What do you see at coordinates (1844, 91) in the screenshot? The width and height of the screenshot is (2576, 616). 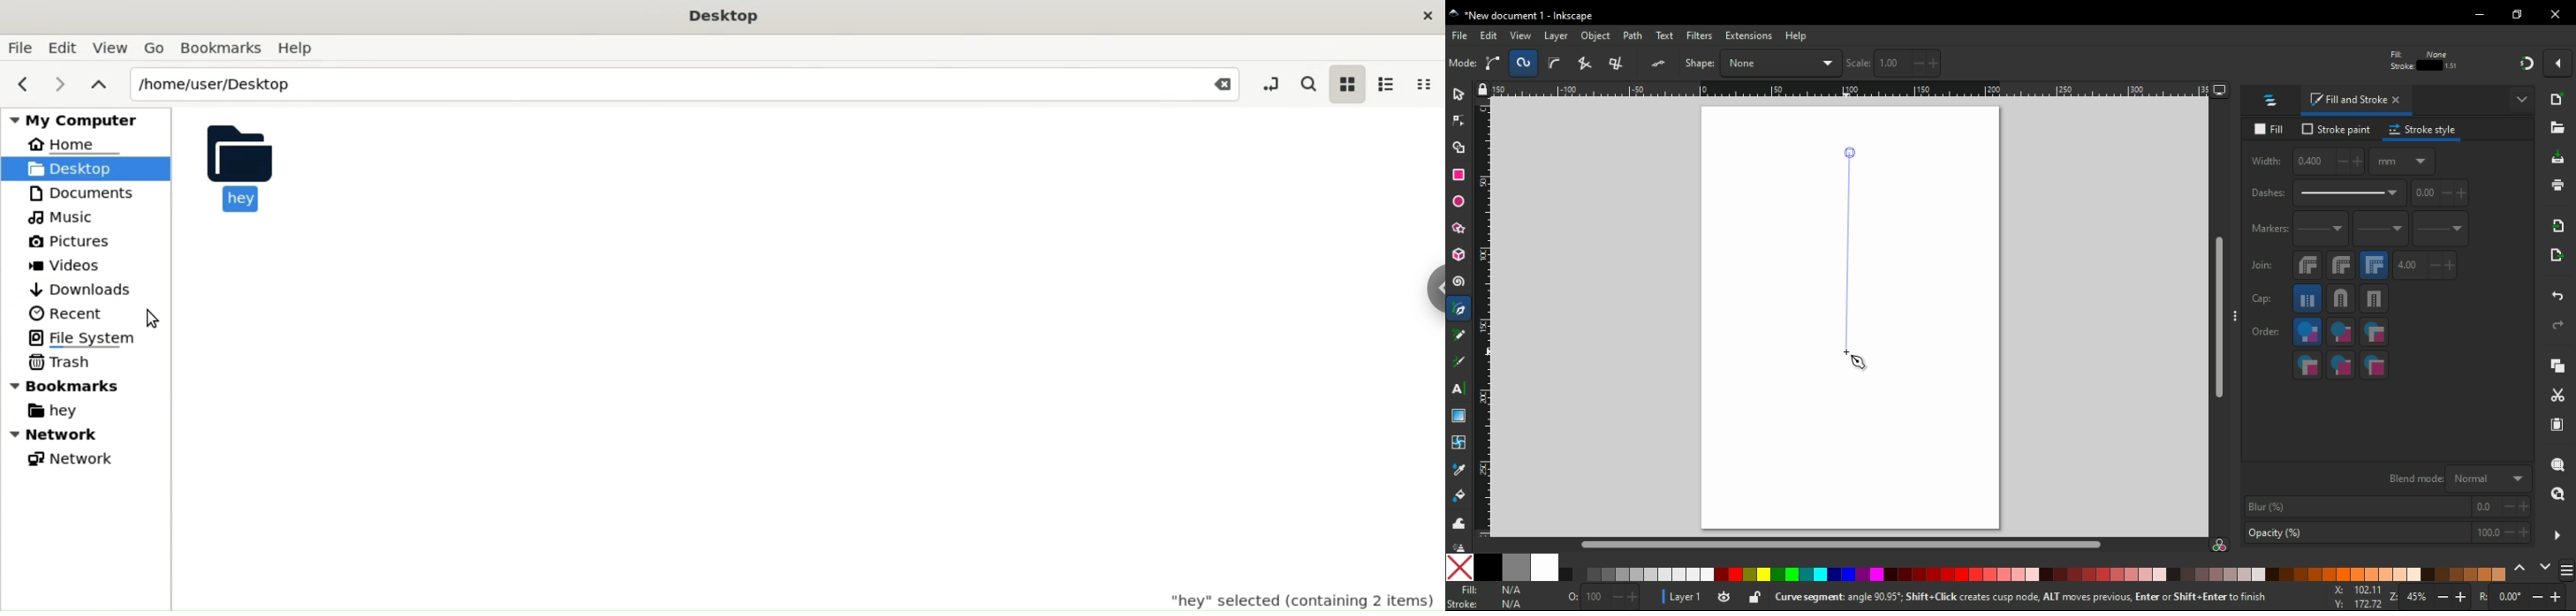 I see `Ruler` at bounding box center [1844, 91].